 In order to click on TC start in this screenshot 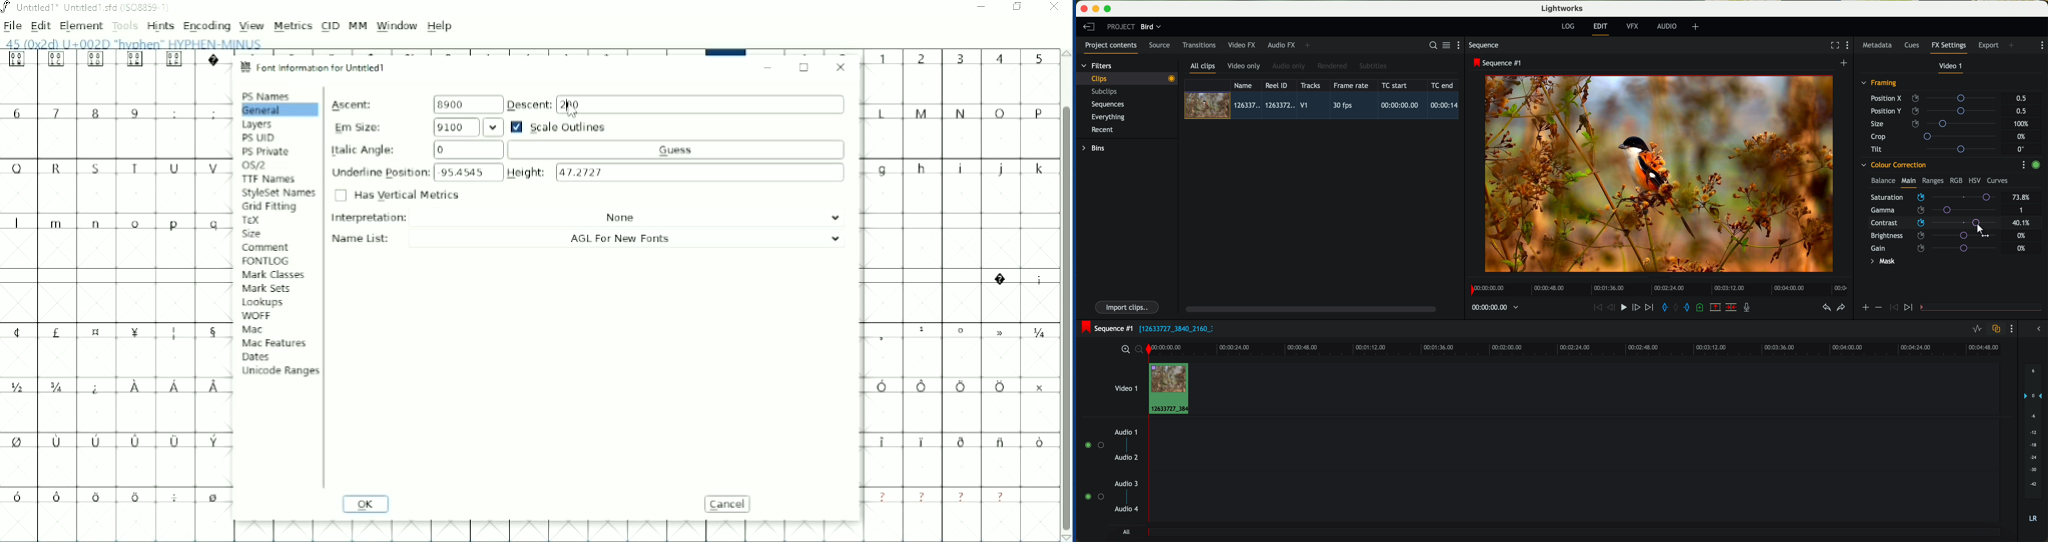, I will do `click(1395, 85)`.